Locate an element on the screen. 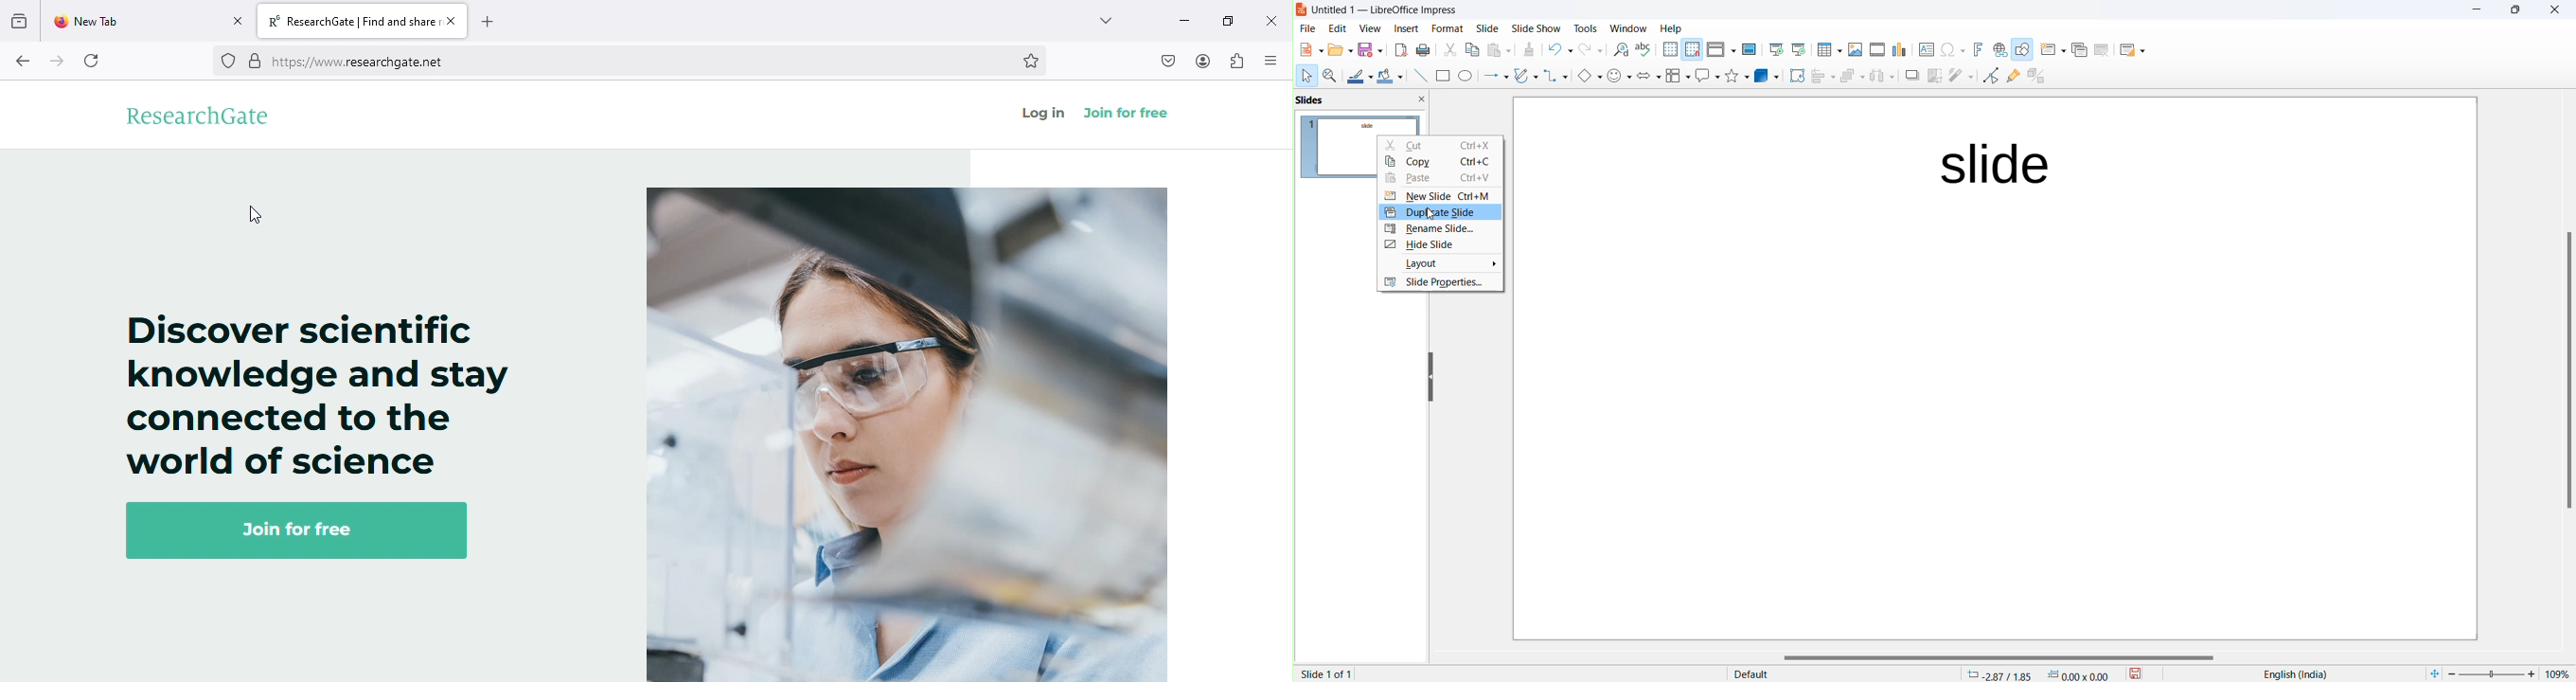 This screenshot has height=700, width=2576. Duplicate slide is located at coordinates (2077, 52).